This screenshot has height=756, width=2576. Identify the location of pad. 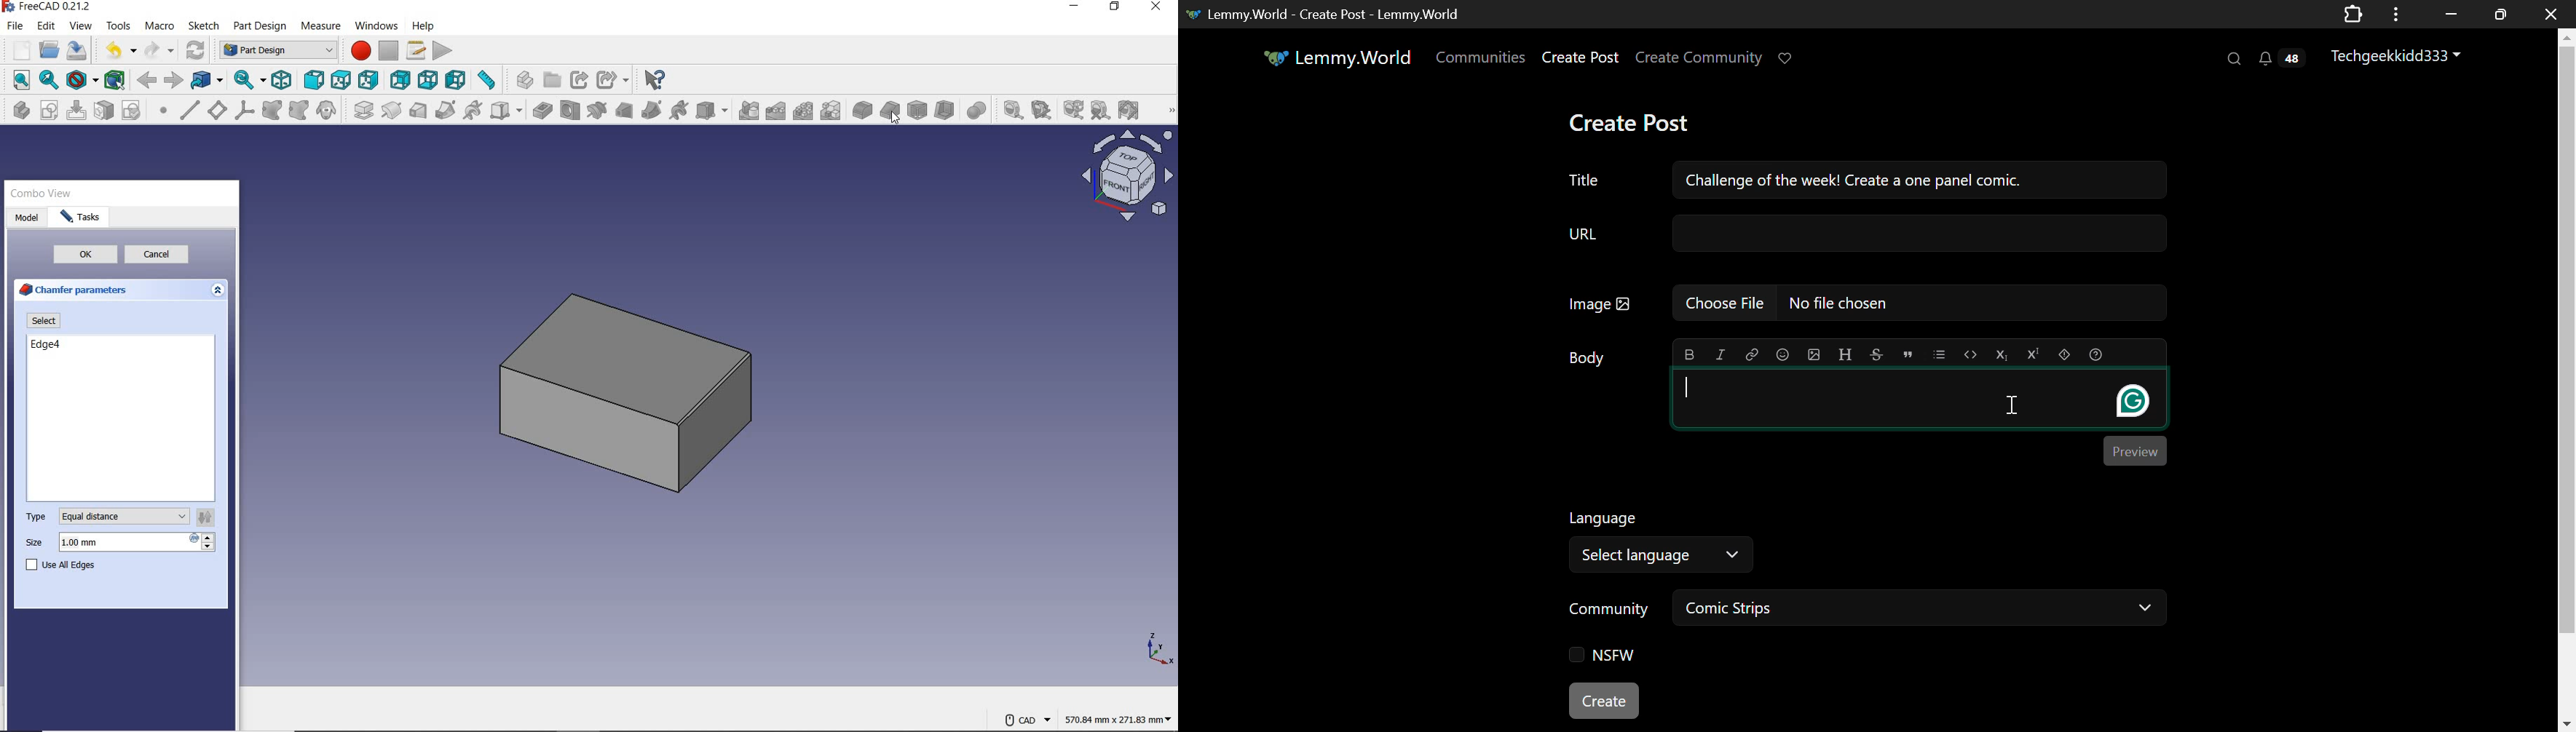
(362, 110).